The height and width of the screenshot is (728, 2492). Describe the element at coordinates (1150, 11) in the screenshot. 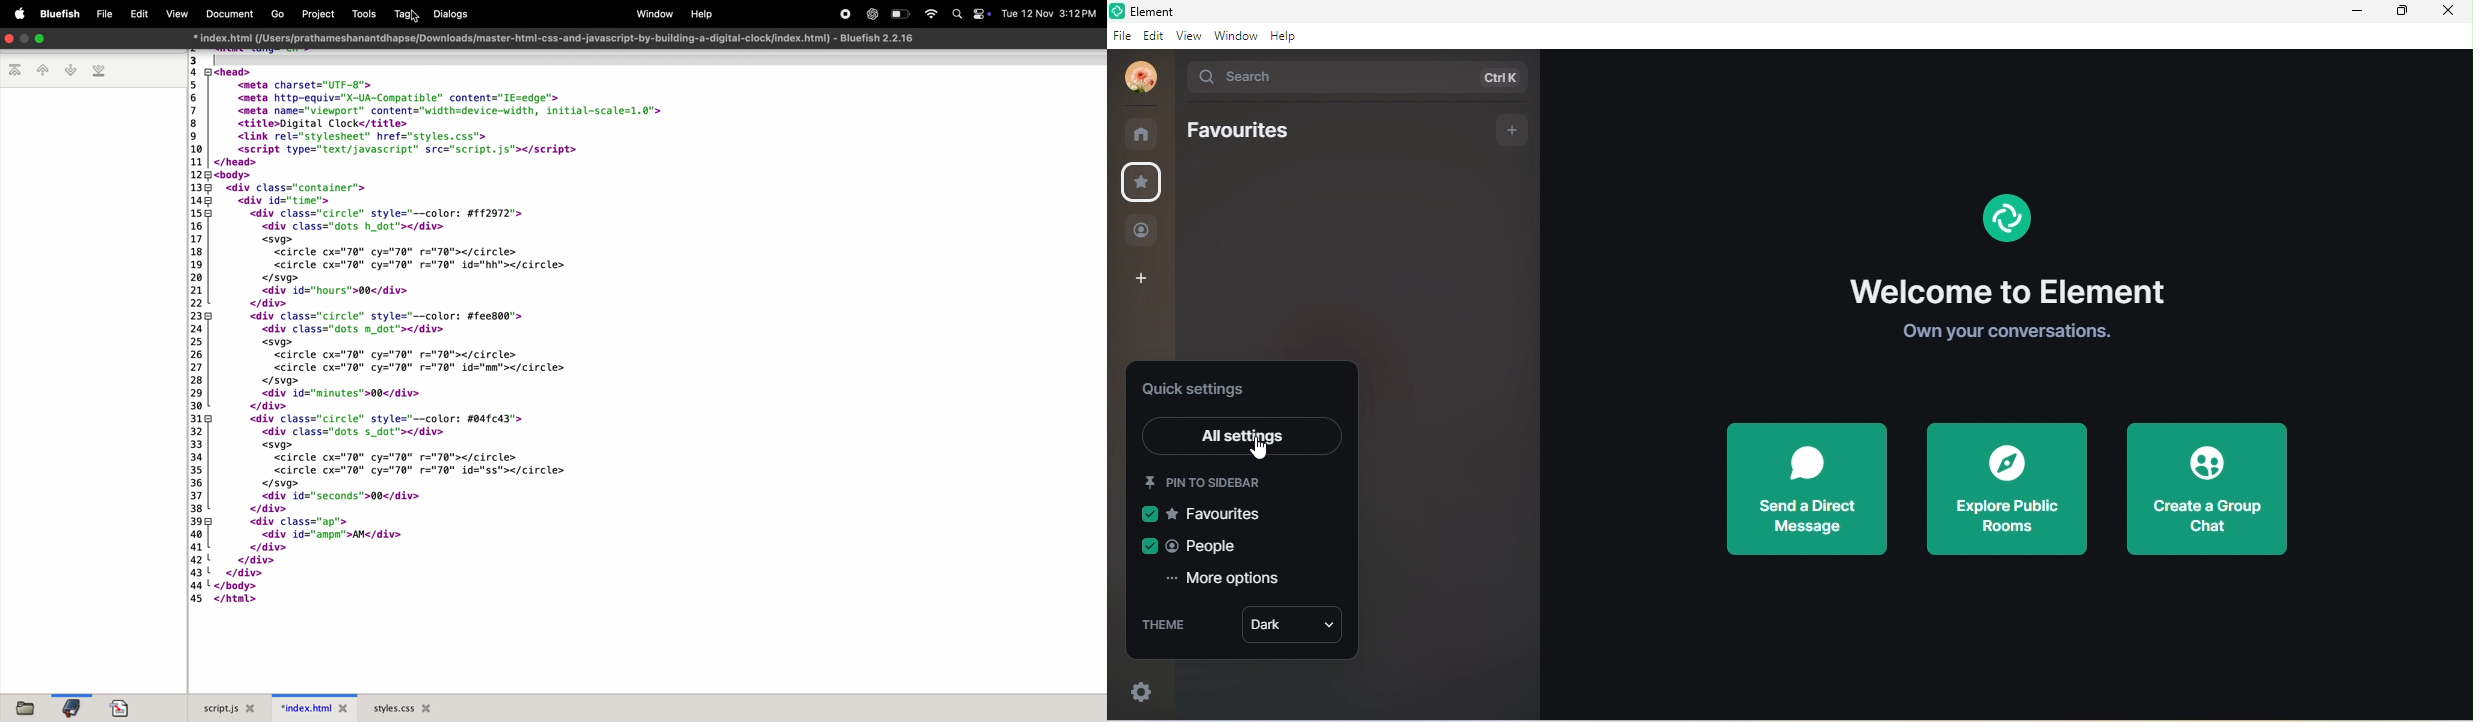

I see `Element` at that location.